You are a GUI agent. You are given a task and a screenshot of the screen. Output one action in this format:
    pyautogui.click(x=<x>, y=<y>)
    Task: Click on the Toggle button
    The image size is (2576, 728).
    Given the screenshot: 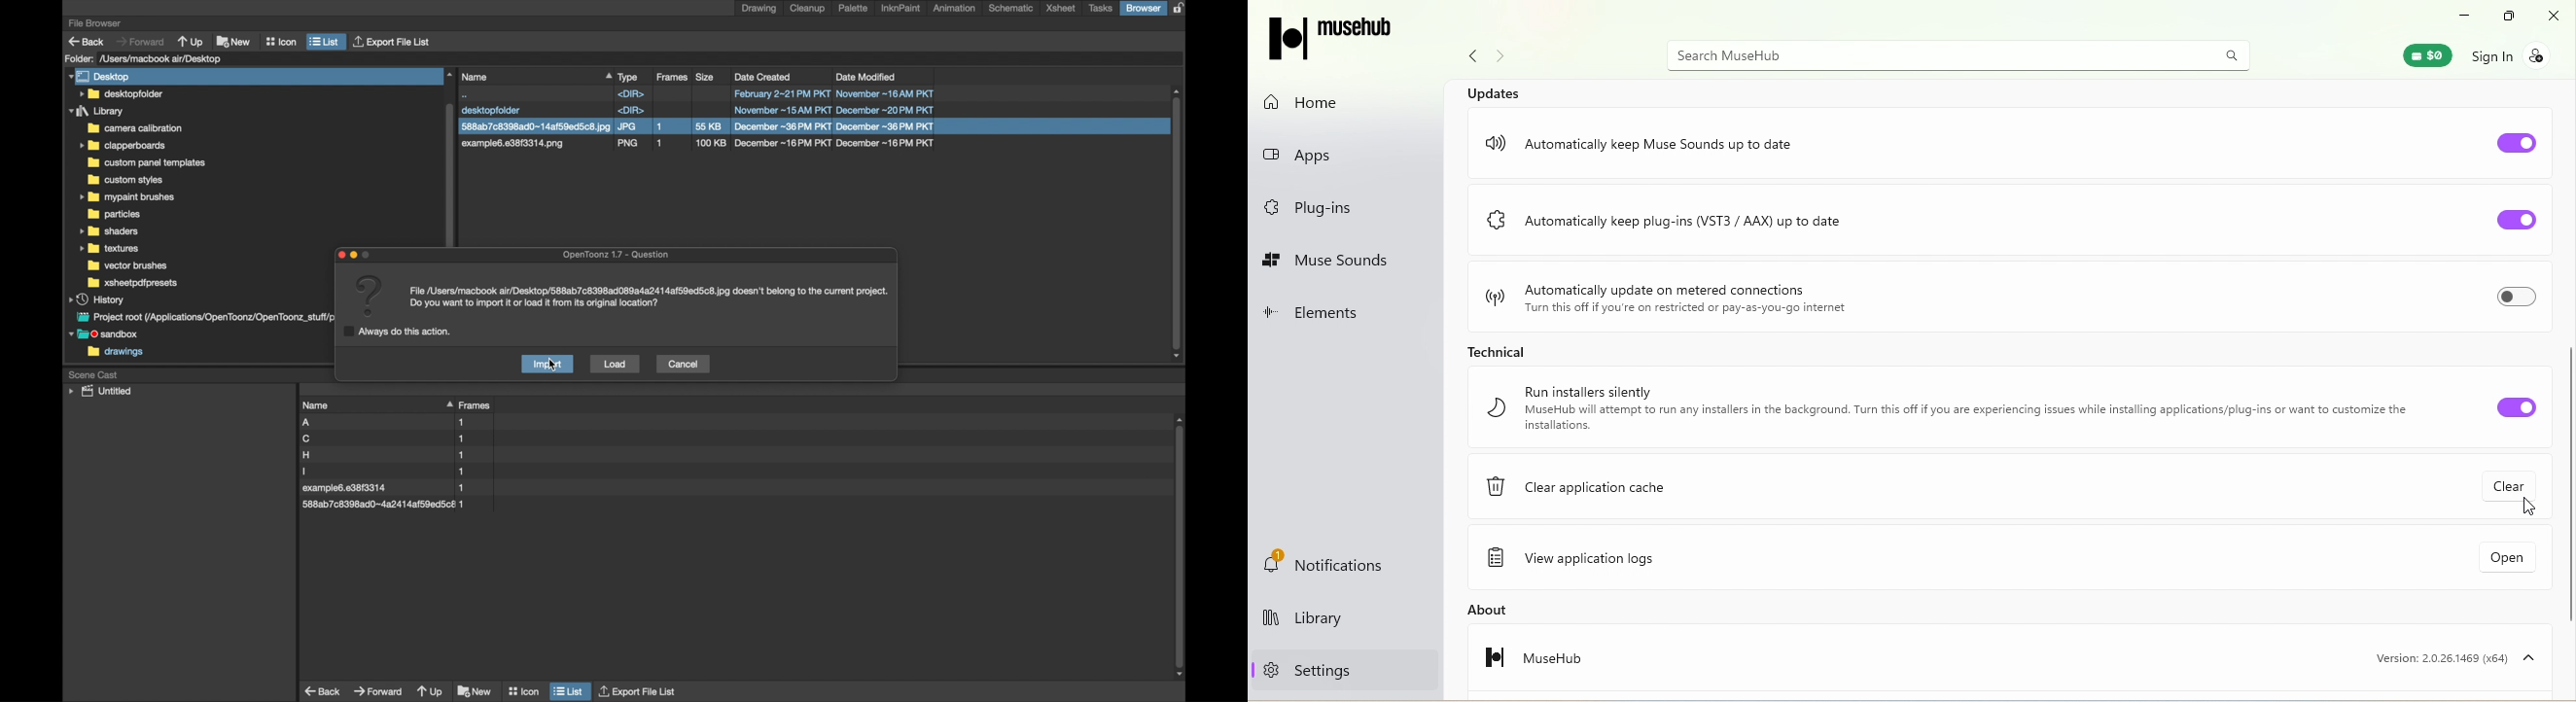 What is the action you would take?
    pyautogui.click(x=2507, y=222)
    